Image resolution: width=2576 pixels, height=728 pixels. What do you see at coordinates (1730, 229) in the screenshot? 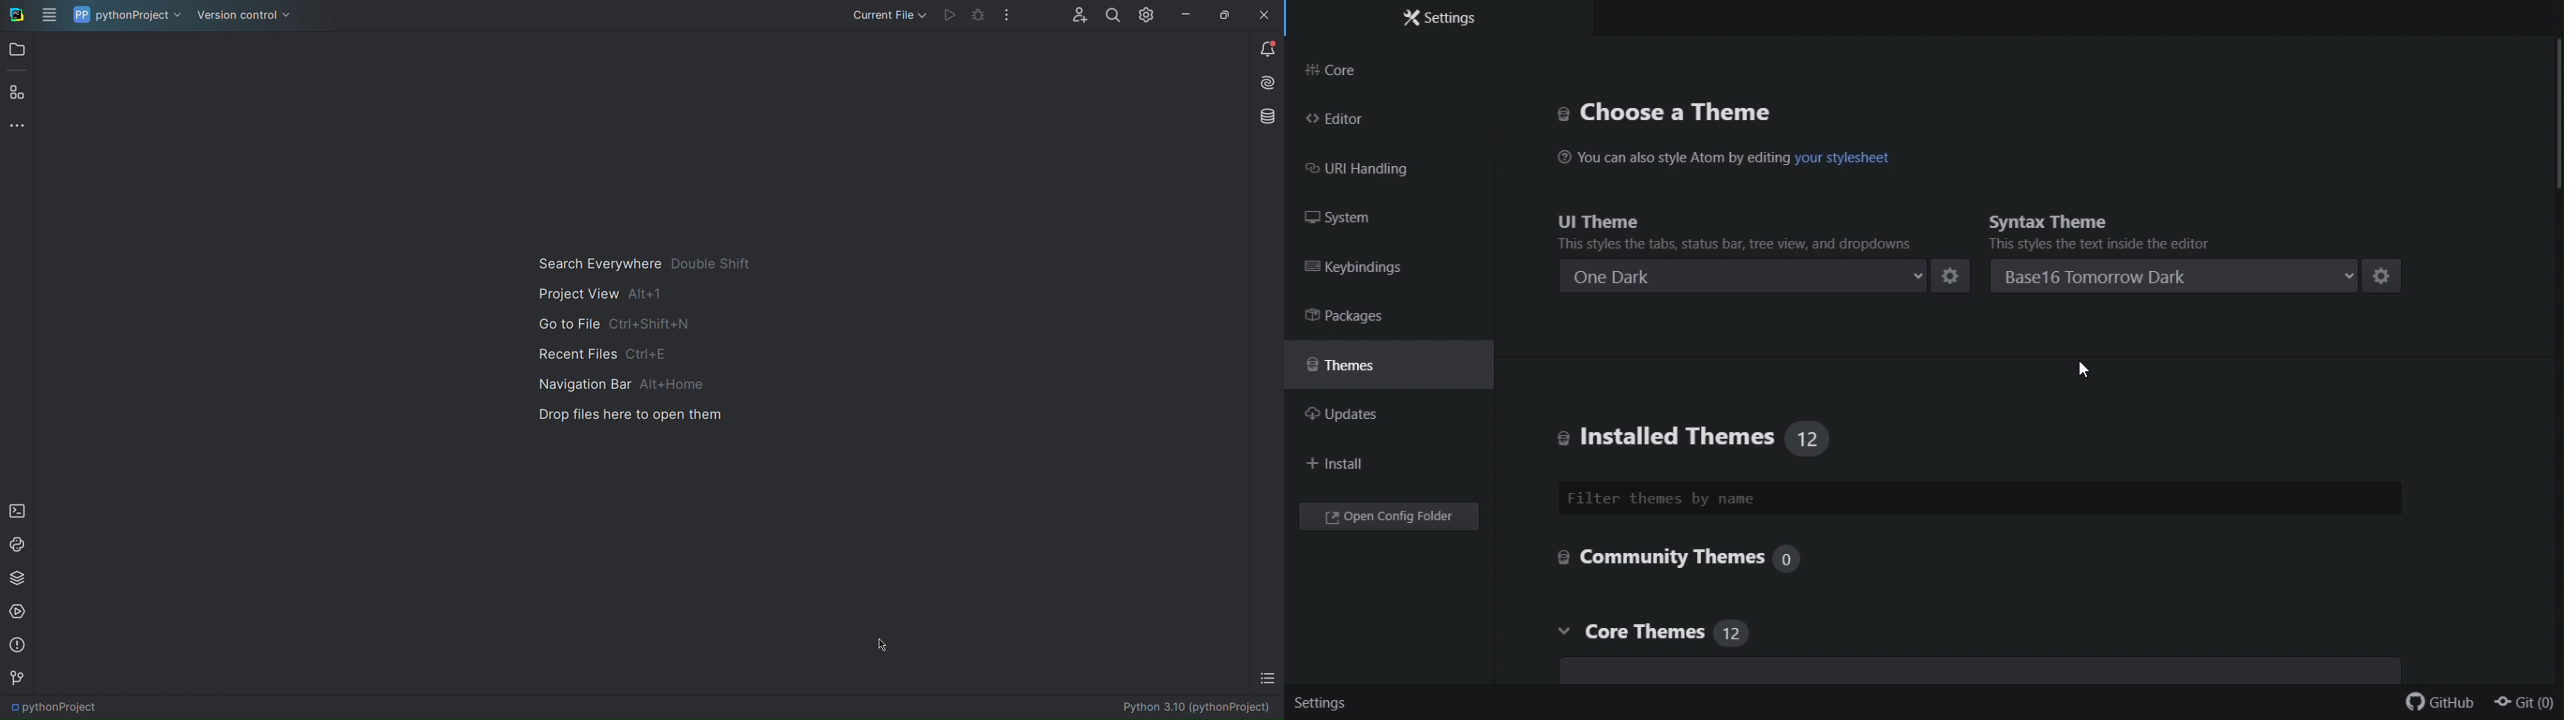
I see `UI theme` at bounding box center [1730, 229].